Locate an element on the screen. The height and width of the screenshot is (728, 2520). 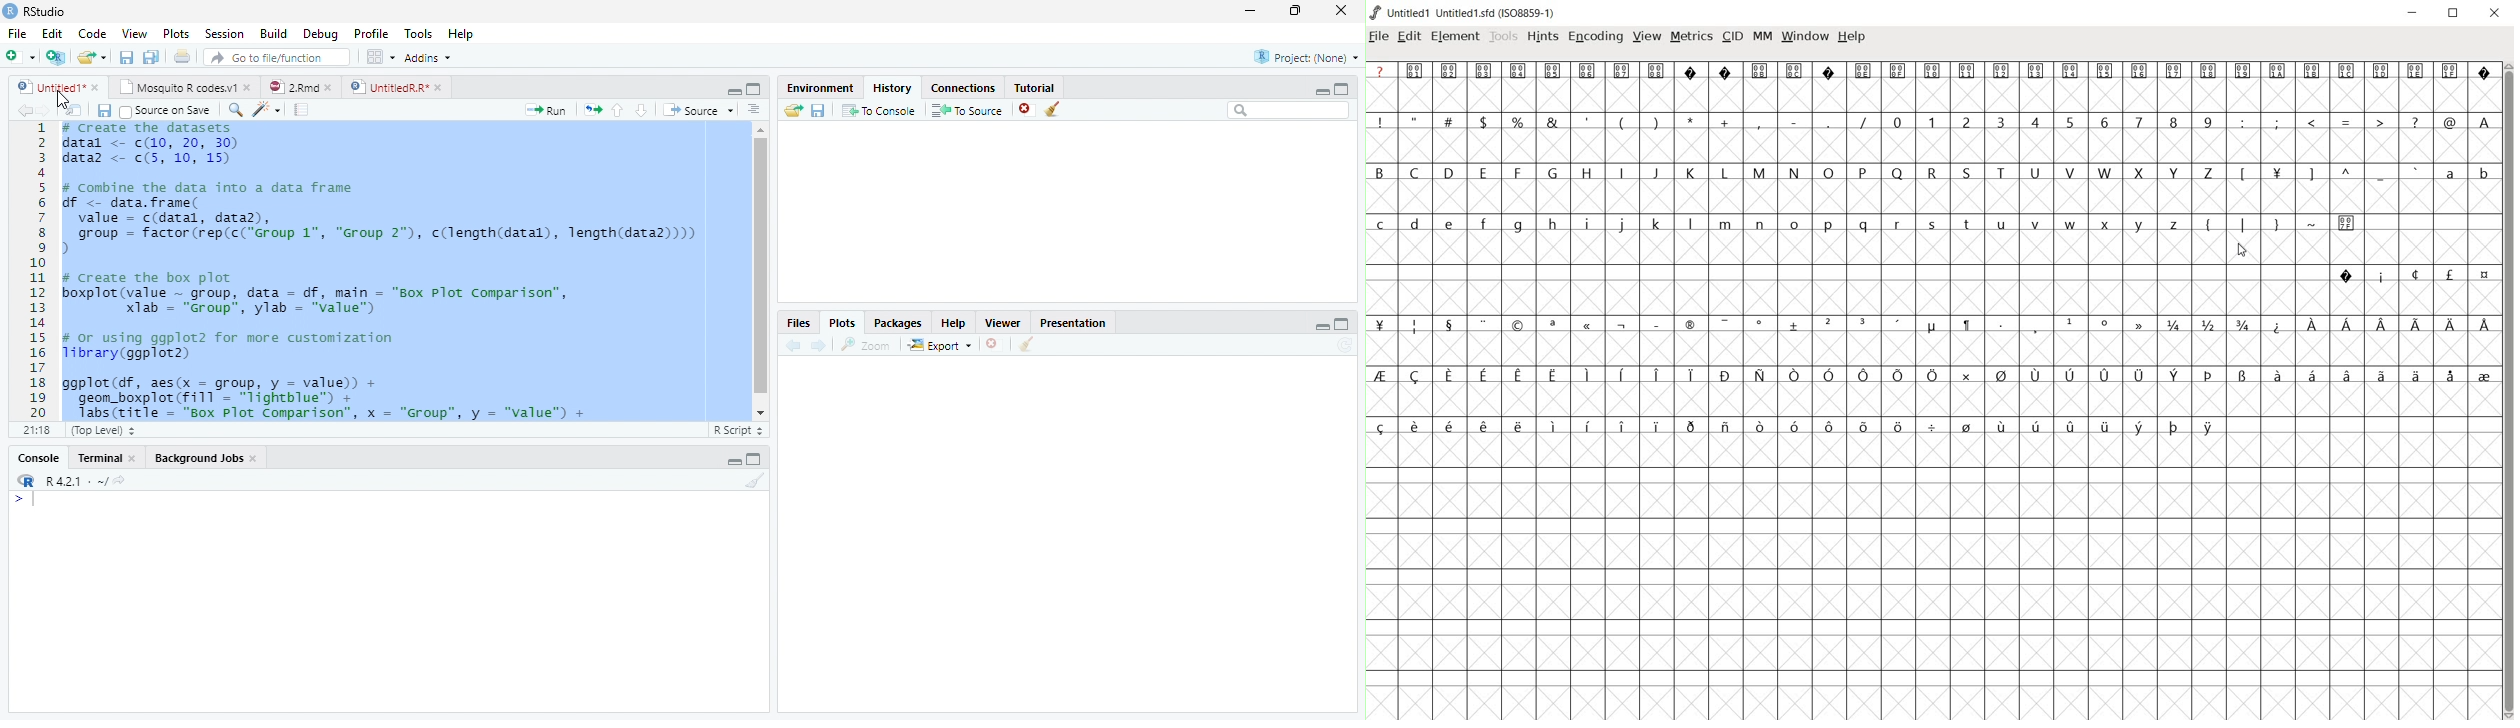
special symbols is located at coordinates (2408, 275).